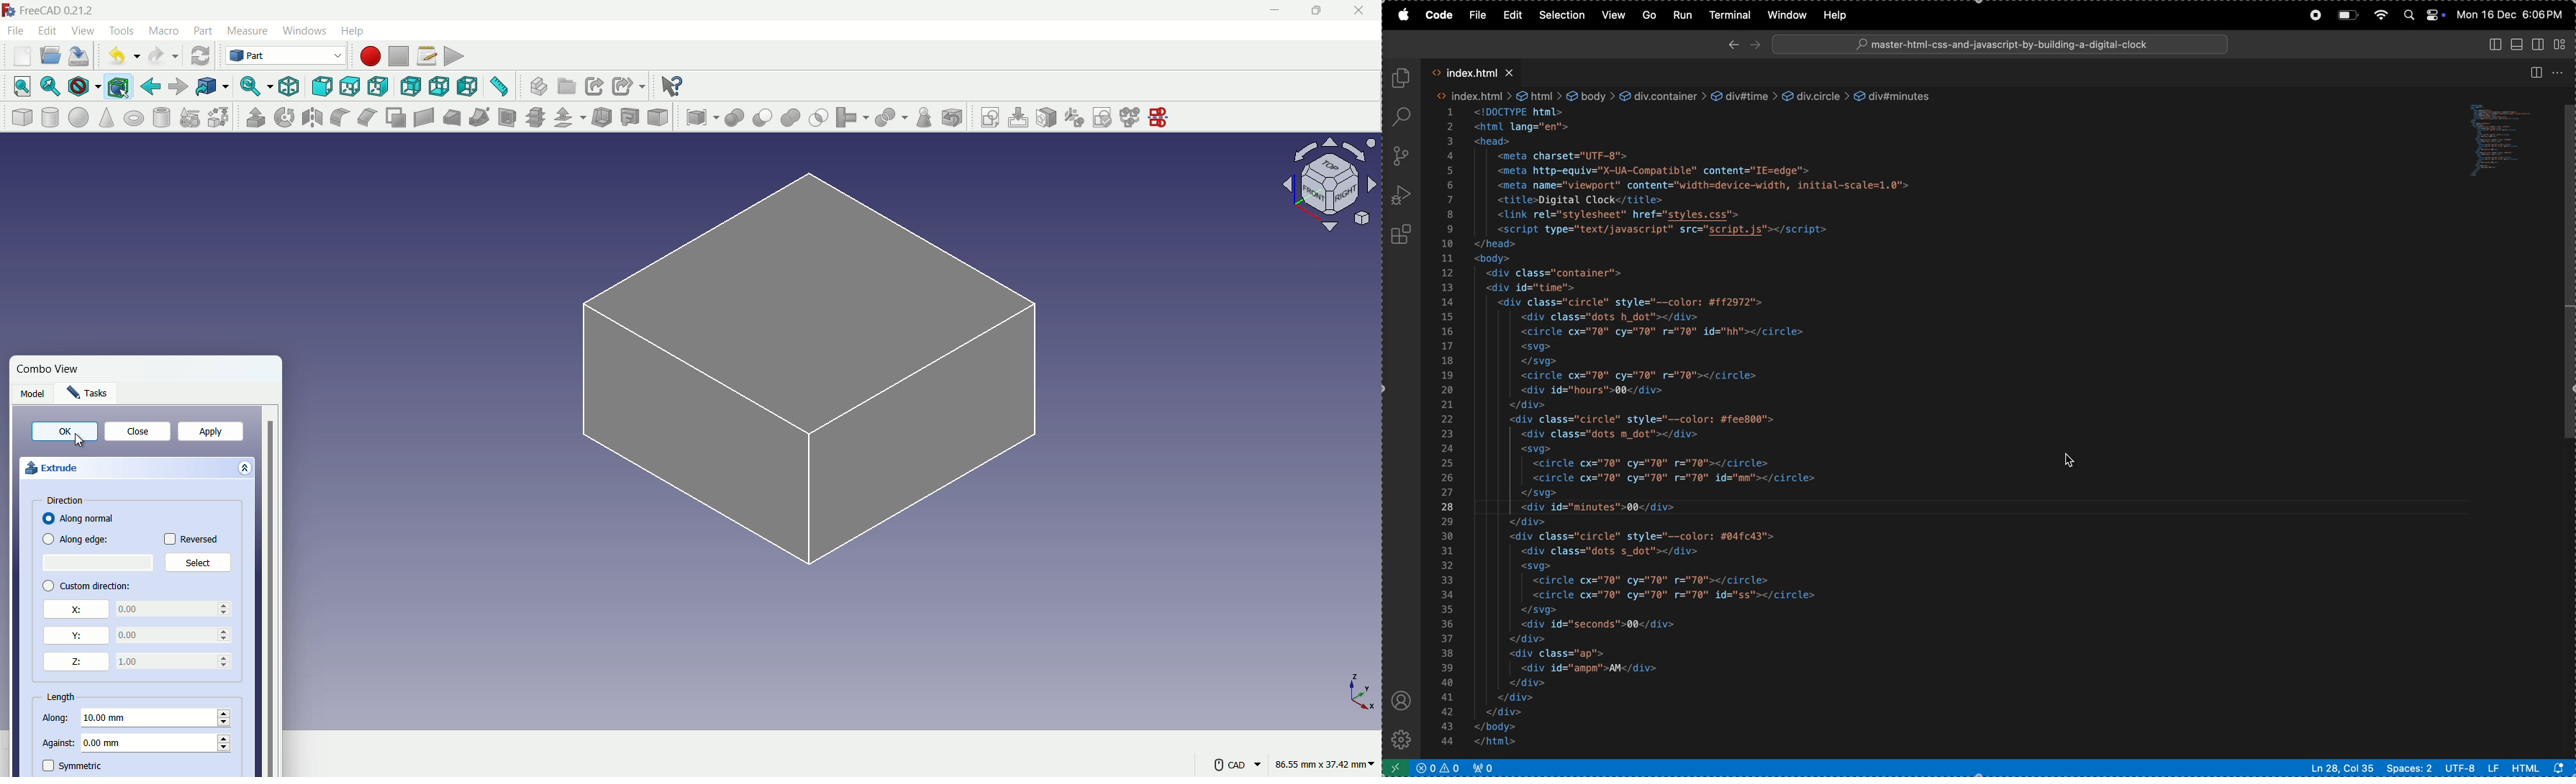  What do you see at coordinates (354, 30) in the screenshot?
I see `help` at bounding box center [354, 30].